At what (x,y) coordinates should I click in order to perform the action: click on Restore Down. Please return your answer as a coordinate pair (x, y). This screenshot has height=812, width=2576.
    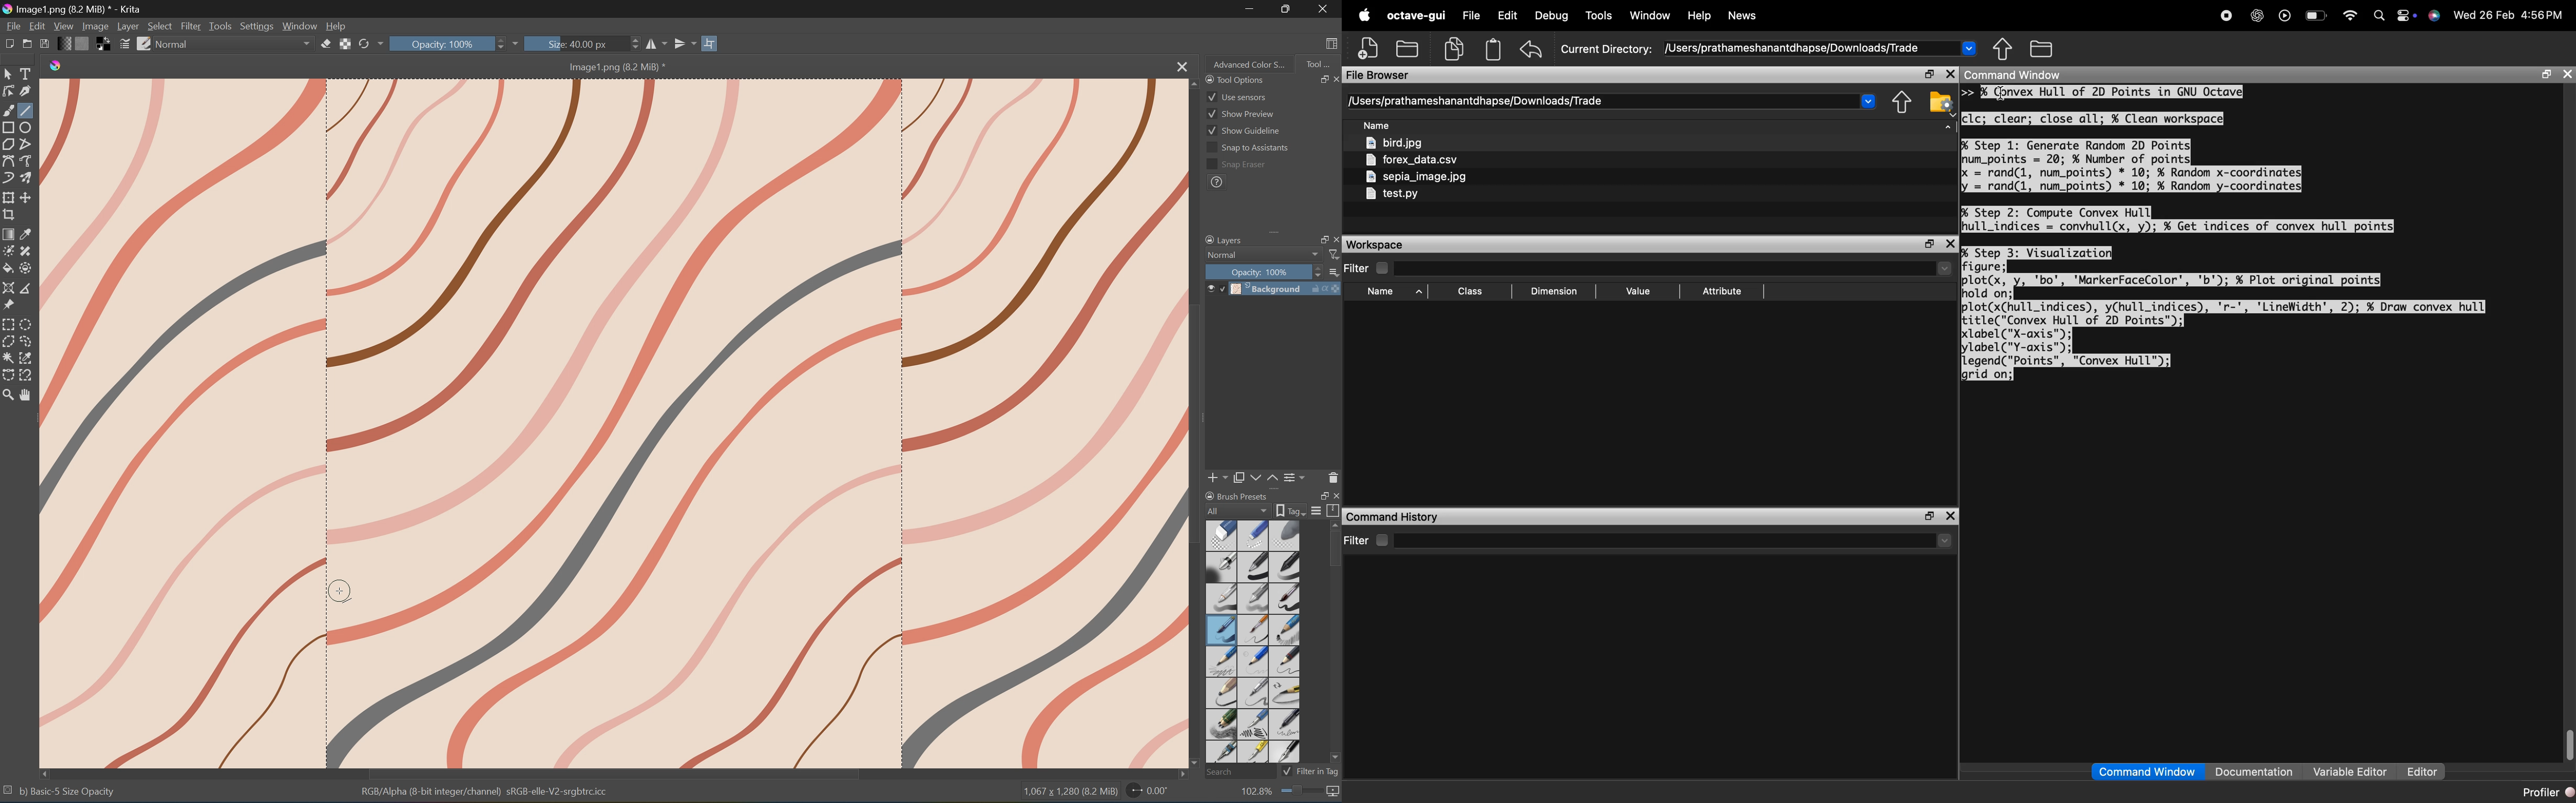
    Looking at the image, I should click on (1289, 8).